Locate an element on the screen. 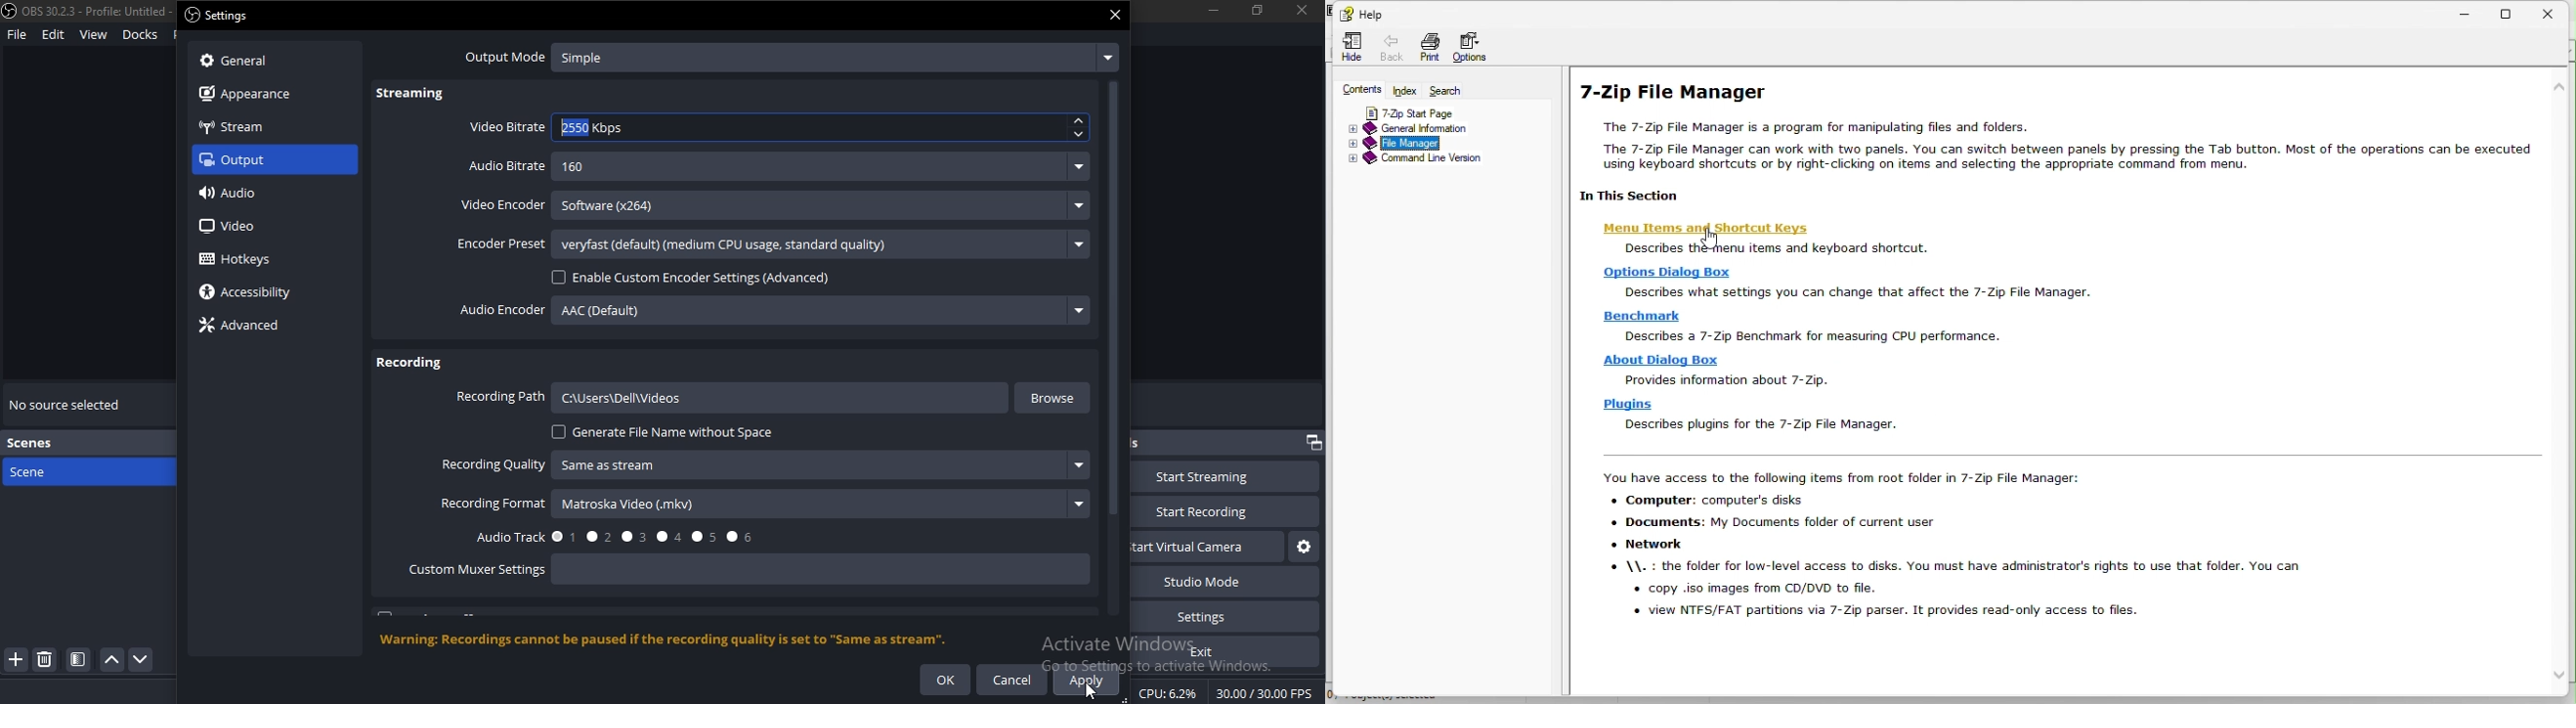  Minimize is located at coordinates (2467, 11).